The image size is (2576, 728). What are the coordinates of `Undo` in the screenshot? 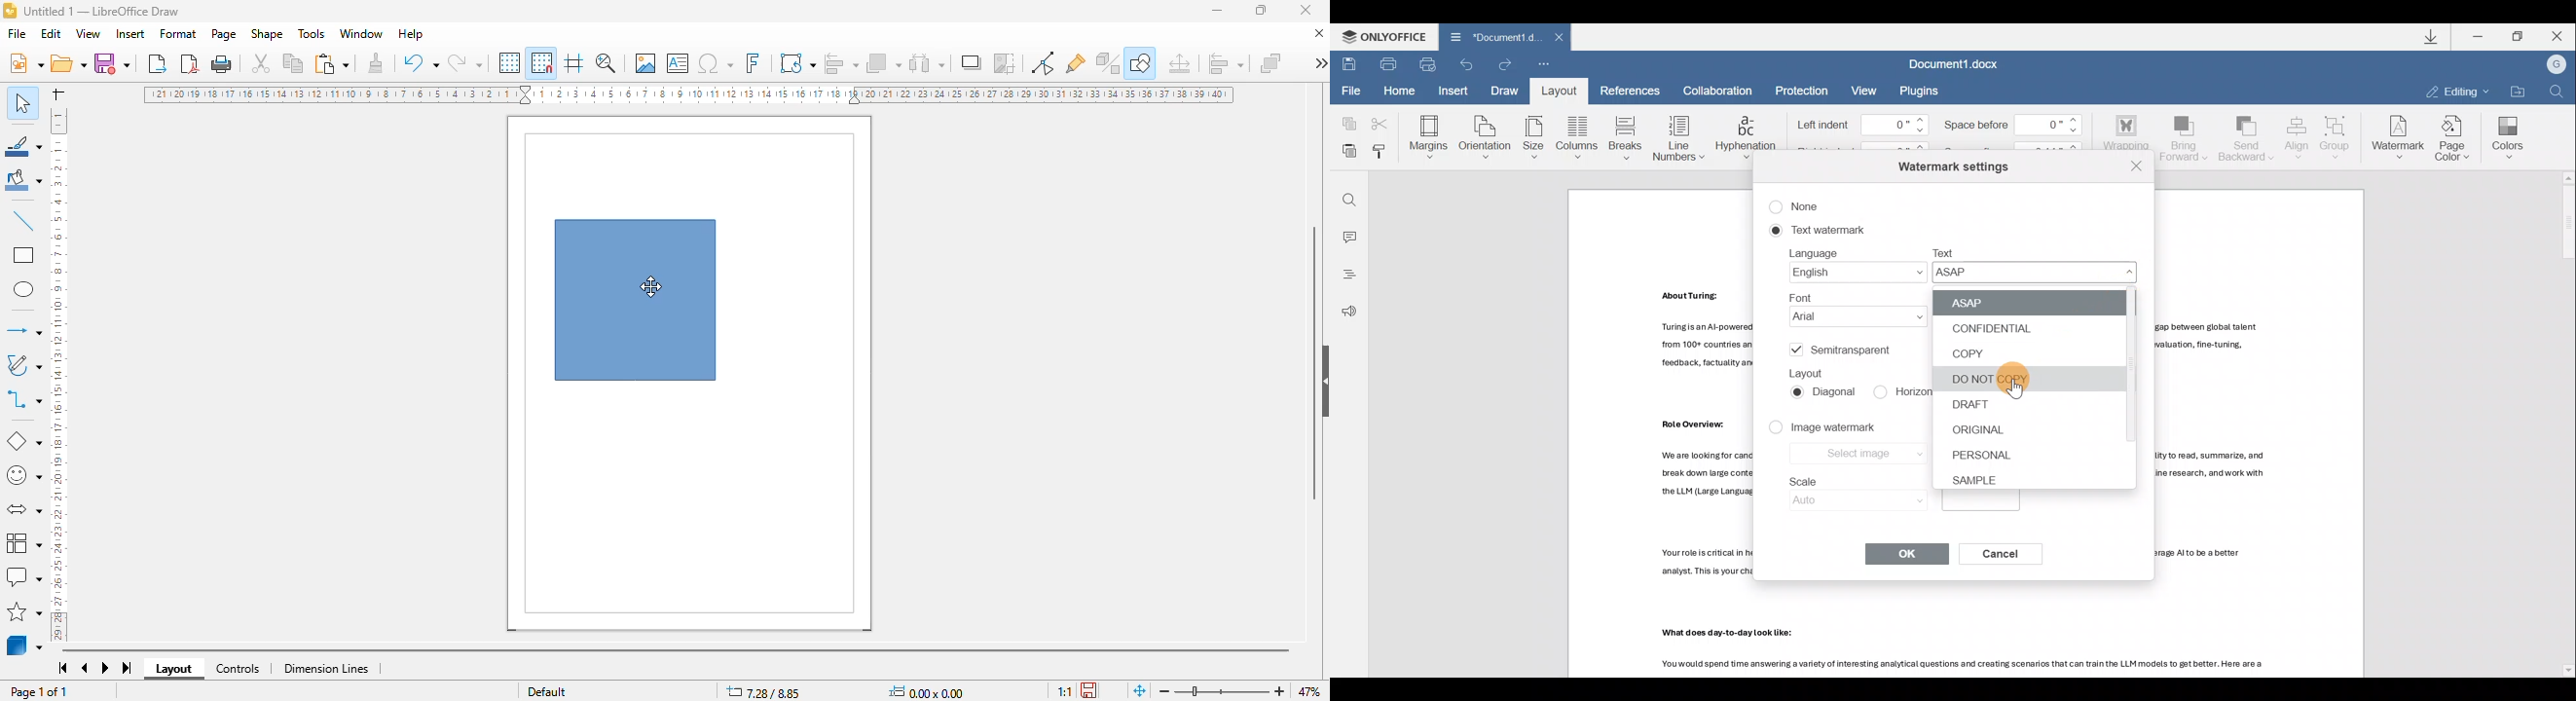 It's located at (1469, 64).